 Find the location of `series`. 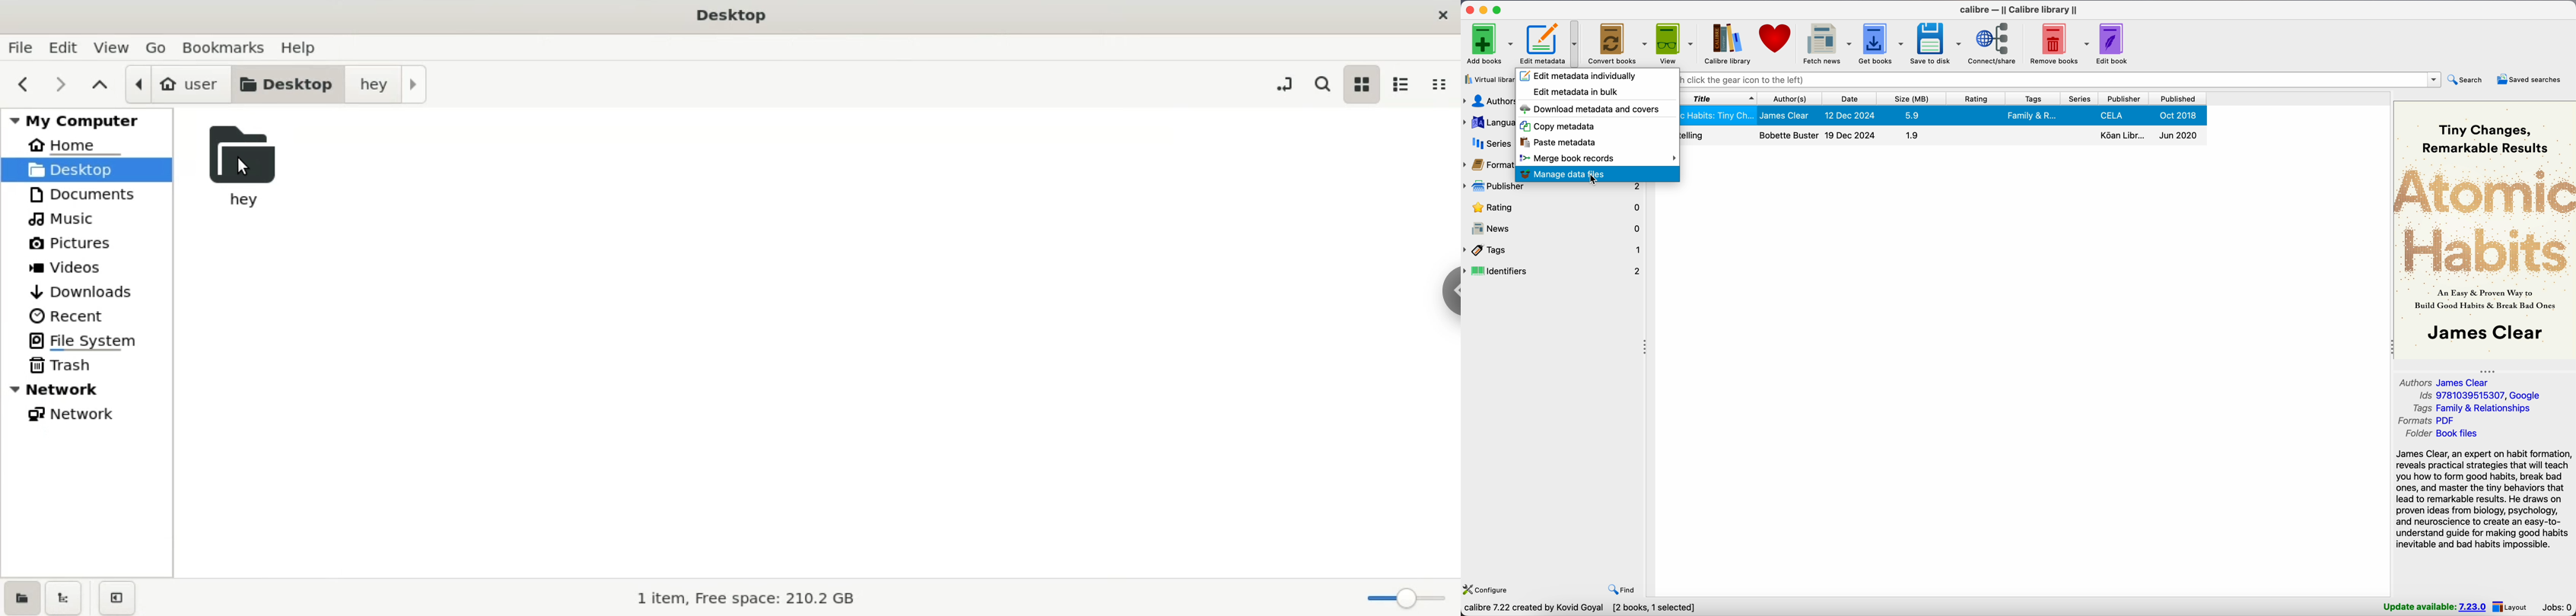

series is located at coordinates (1487, 143).